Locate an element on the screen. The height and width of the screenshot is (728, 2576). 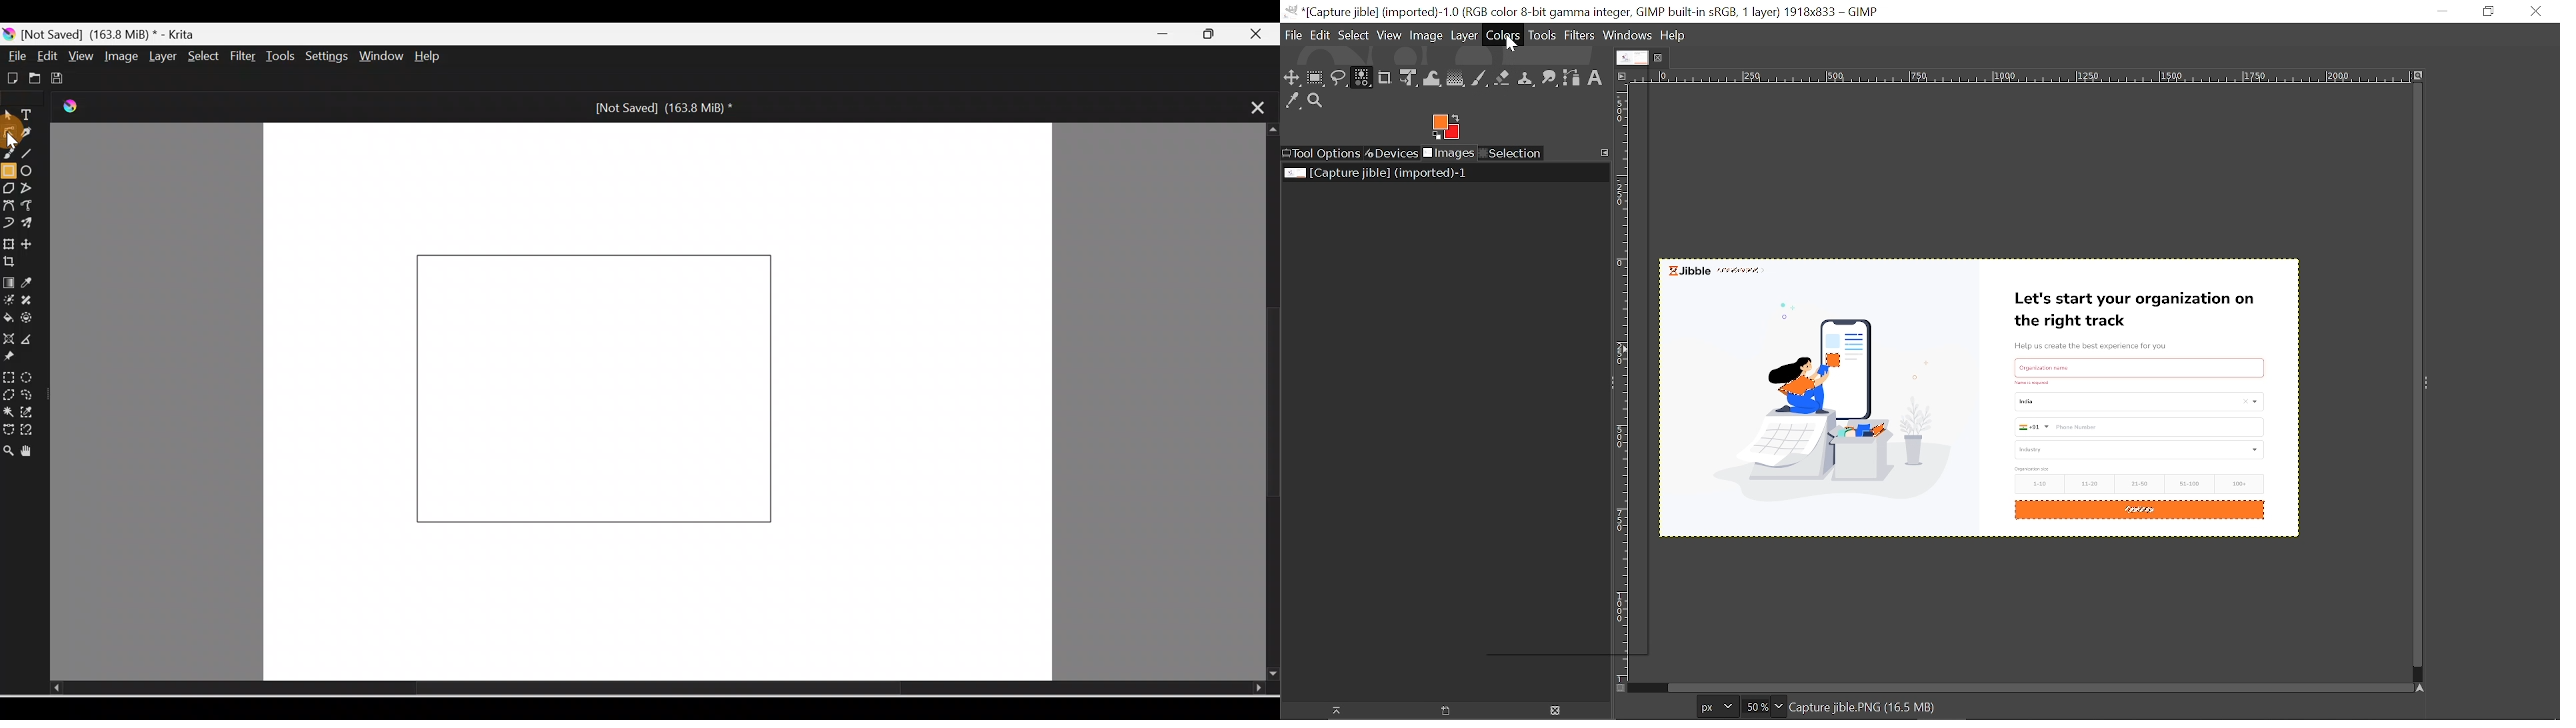
Image is located at coordinates (119, 56).